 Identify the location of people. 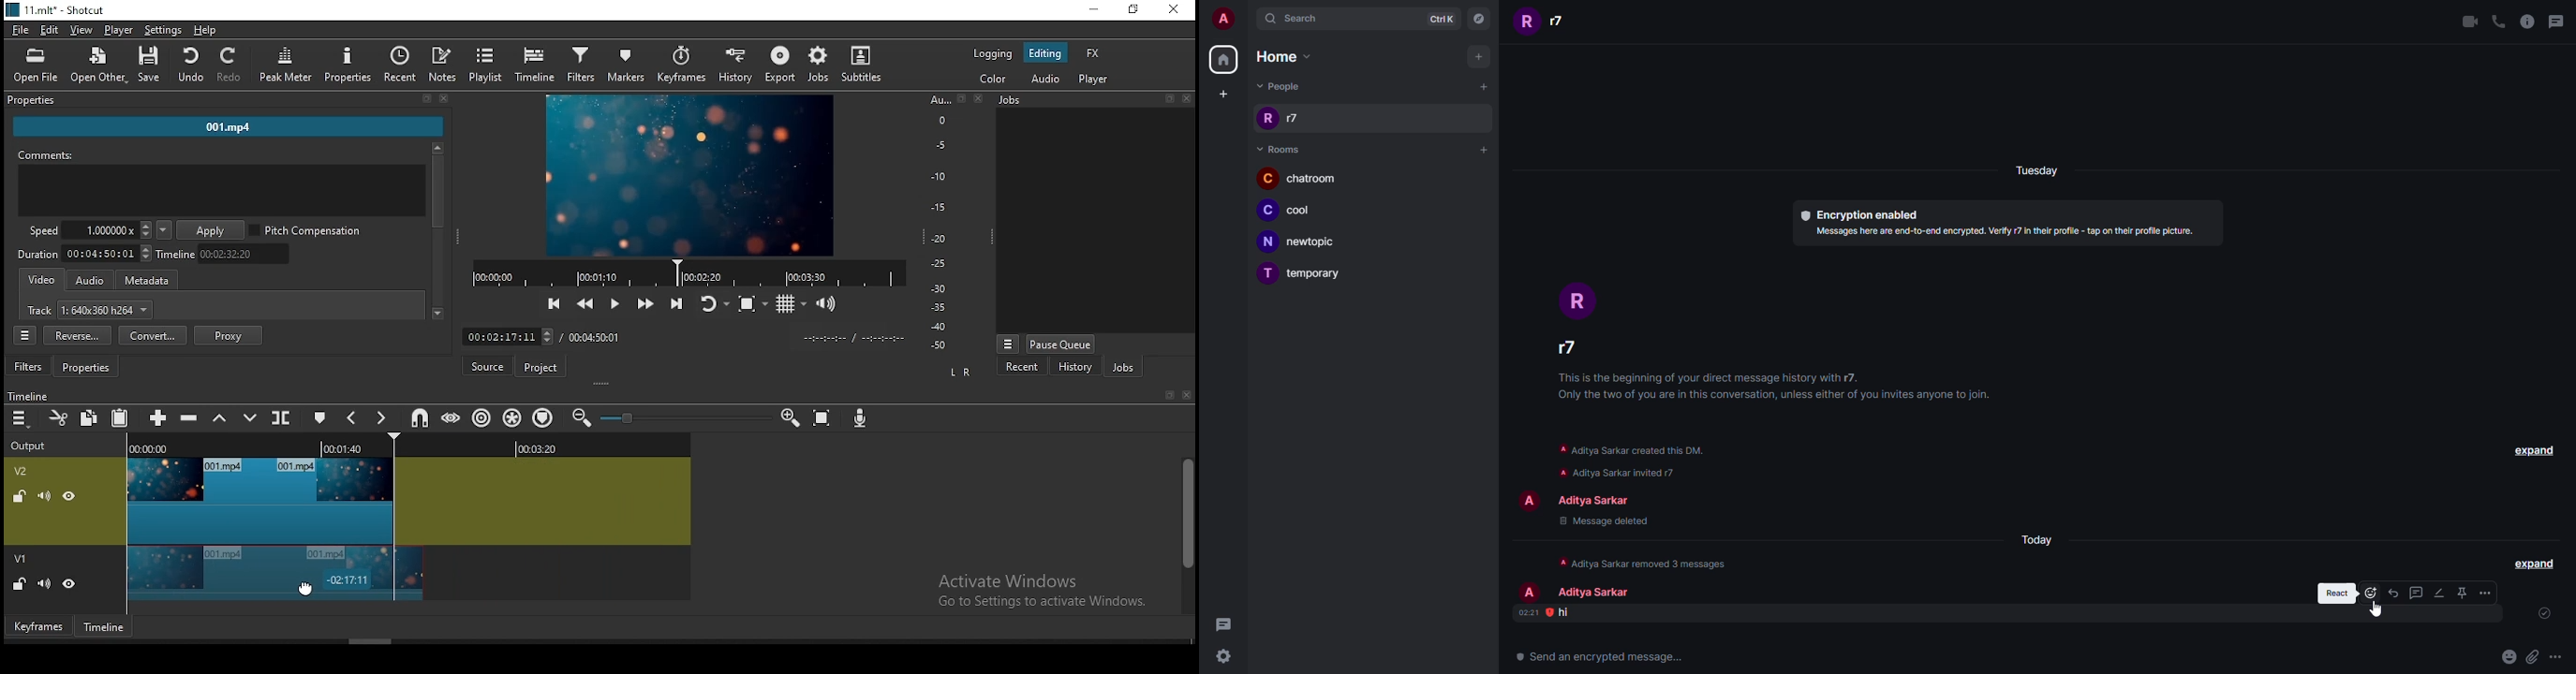
(1601, 502).